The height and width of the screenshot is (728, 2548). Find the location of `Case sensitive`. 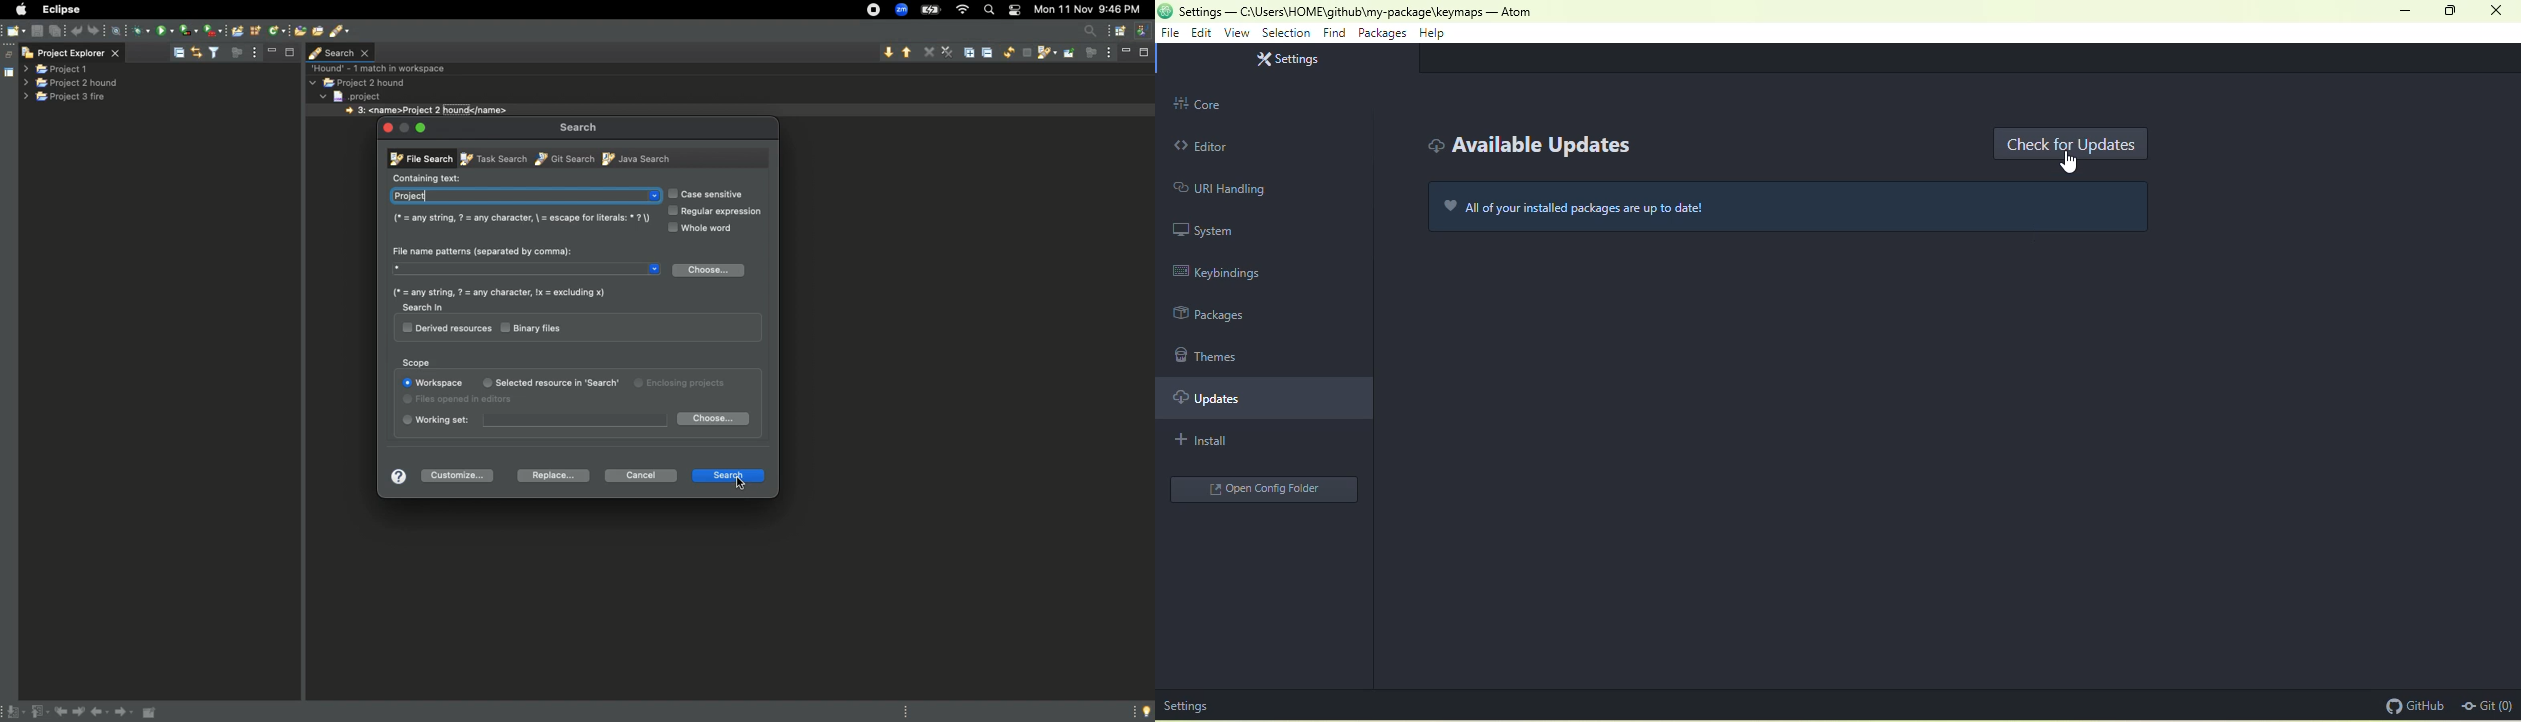

Case sensitive is located at coordinates (710, 194).